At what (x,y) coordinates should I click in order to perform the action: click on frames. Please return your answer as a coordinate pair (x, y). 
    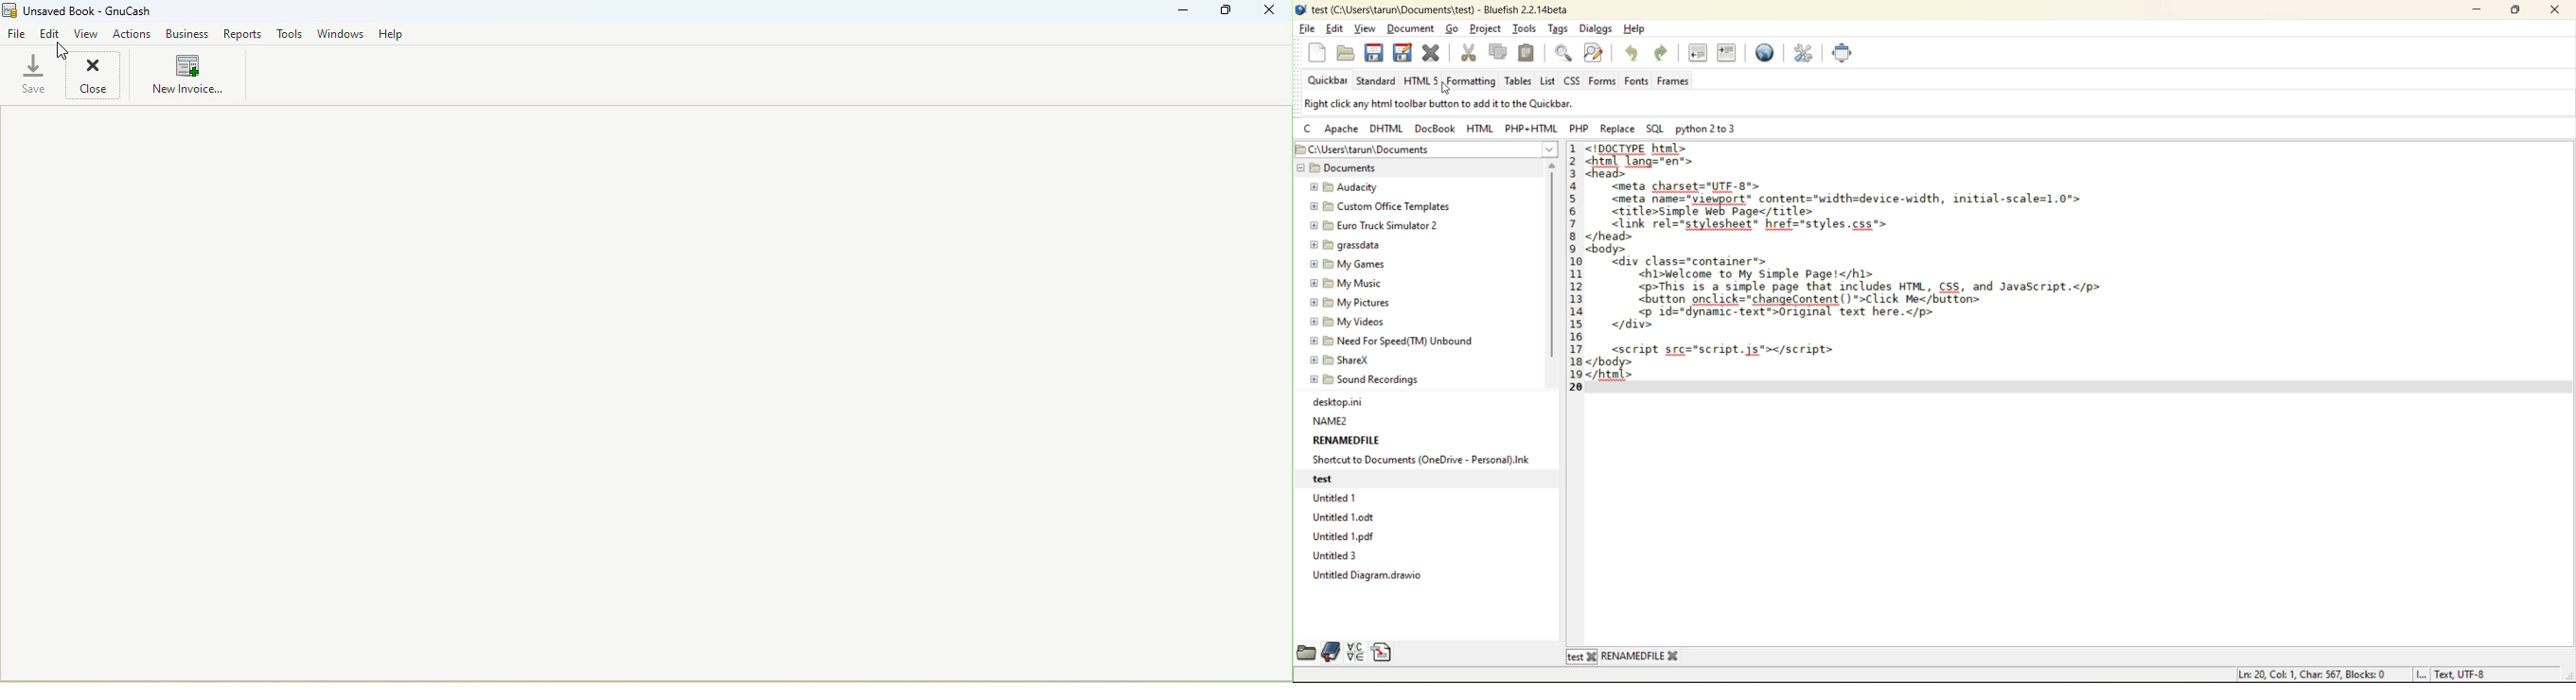
    Looking at the image, I should click on (1681, 83).